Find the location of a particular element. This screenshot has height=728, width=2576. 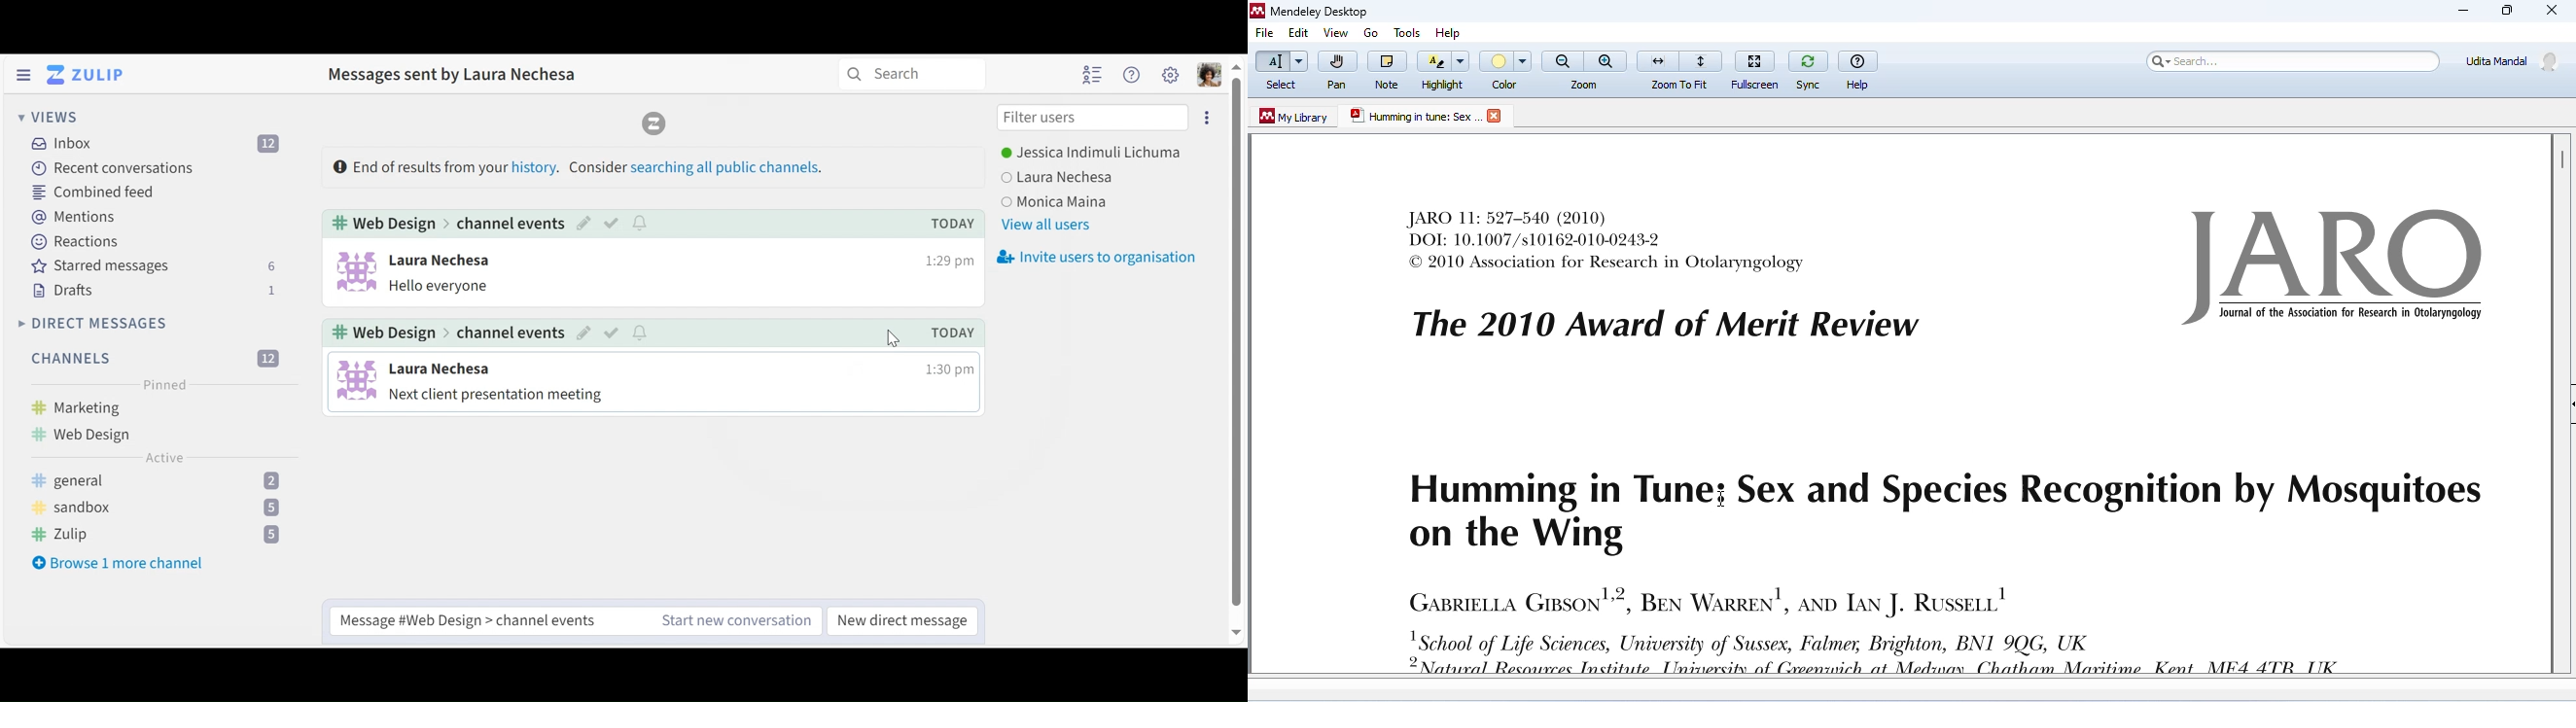

color is located at coordinates (1507, 70).